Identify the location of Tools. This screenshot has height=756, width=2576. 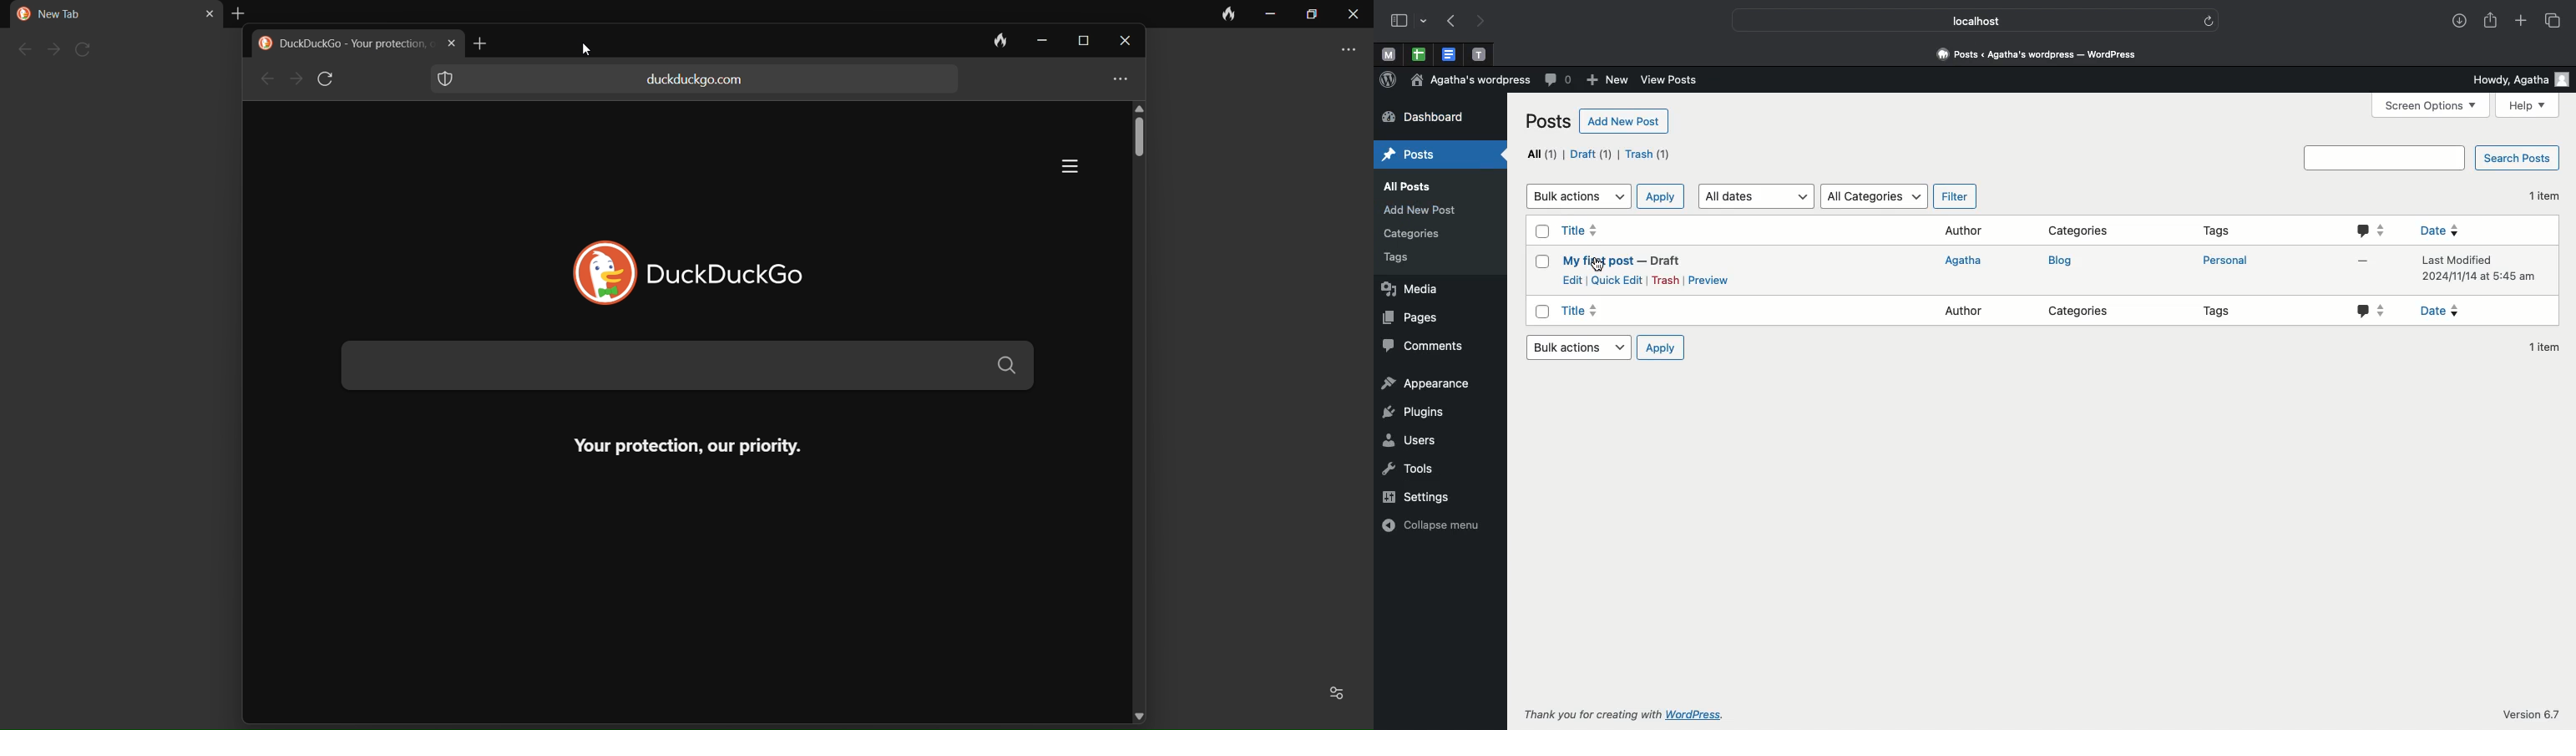
(1410, 469).